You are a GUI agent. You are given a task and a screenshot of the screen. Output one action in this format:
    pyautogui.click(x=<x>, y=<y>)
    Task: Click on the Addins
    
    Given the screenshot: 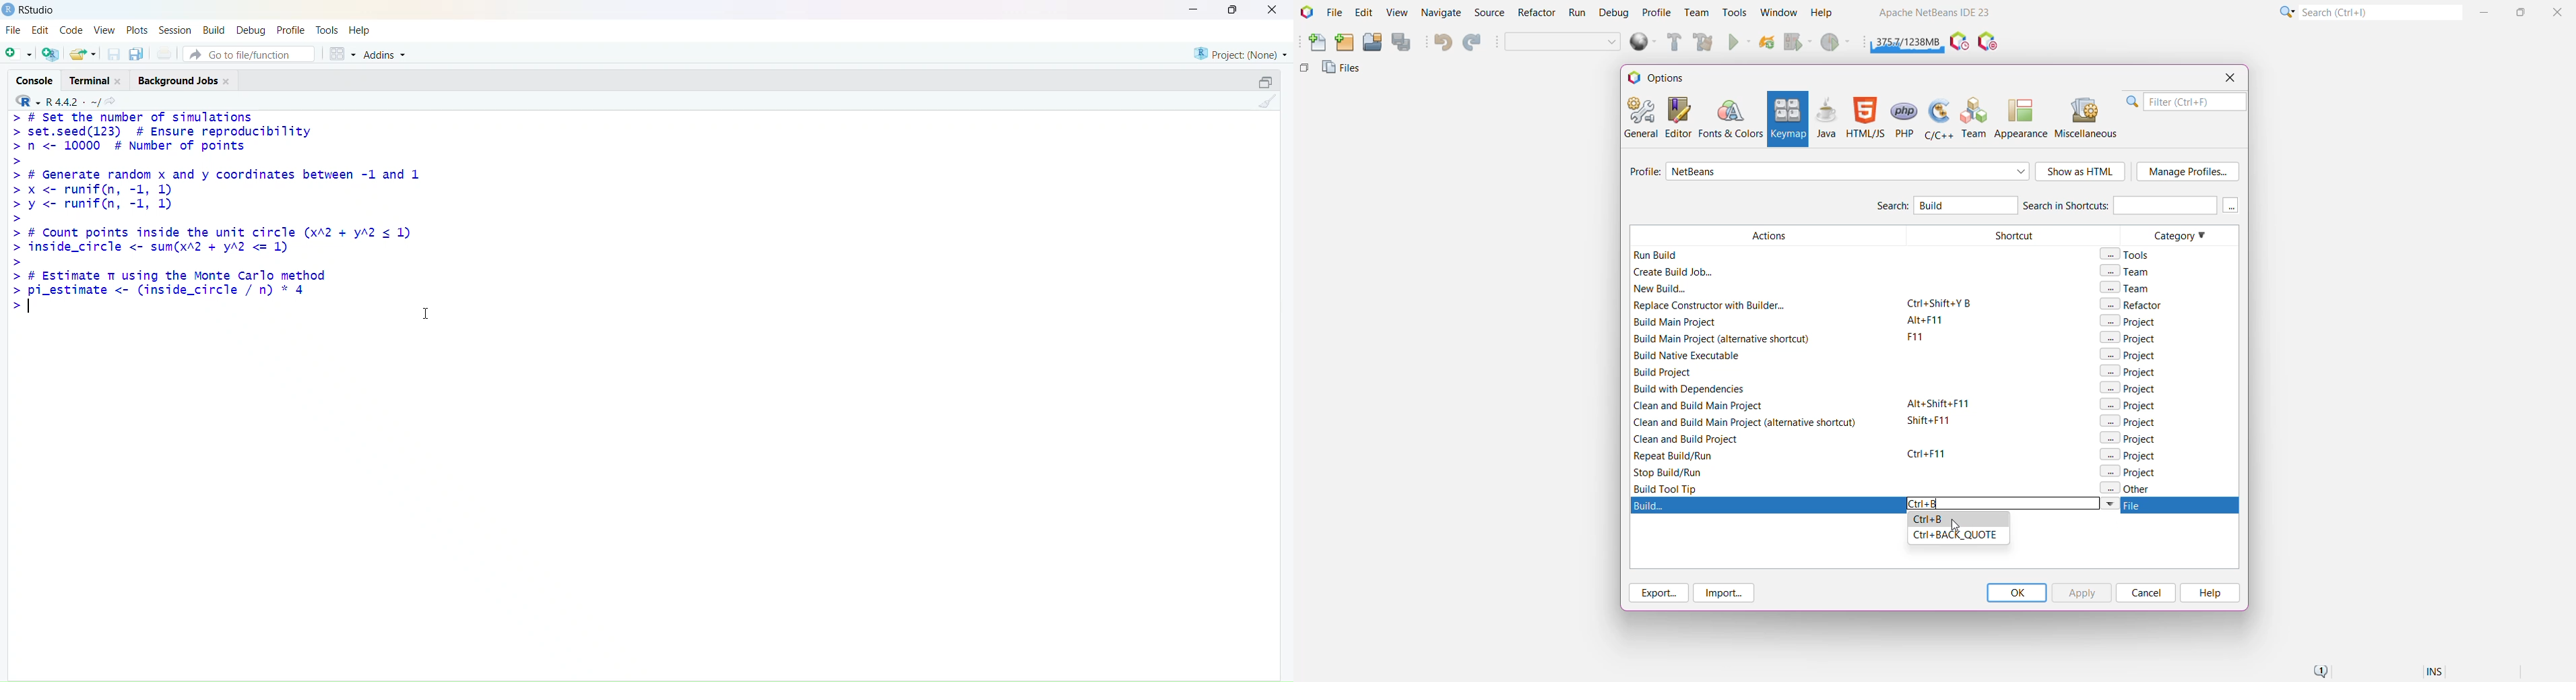 What is the action you would take?
    pyautogui.click(x=387, y=53)
    